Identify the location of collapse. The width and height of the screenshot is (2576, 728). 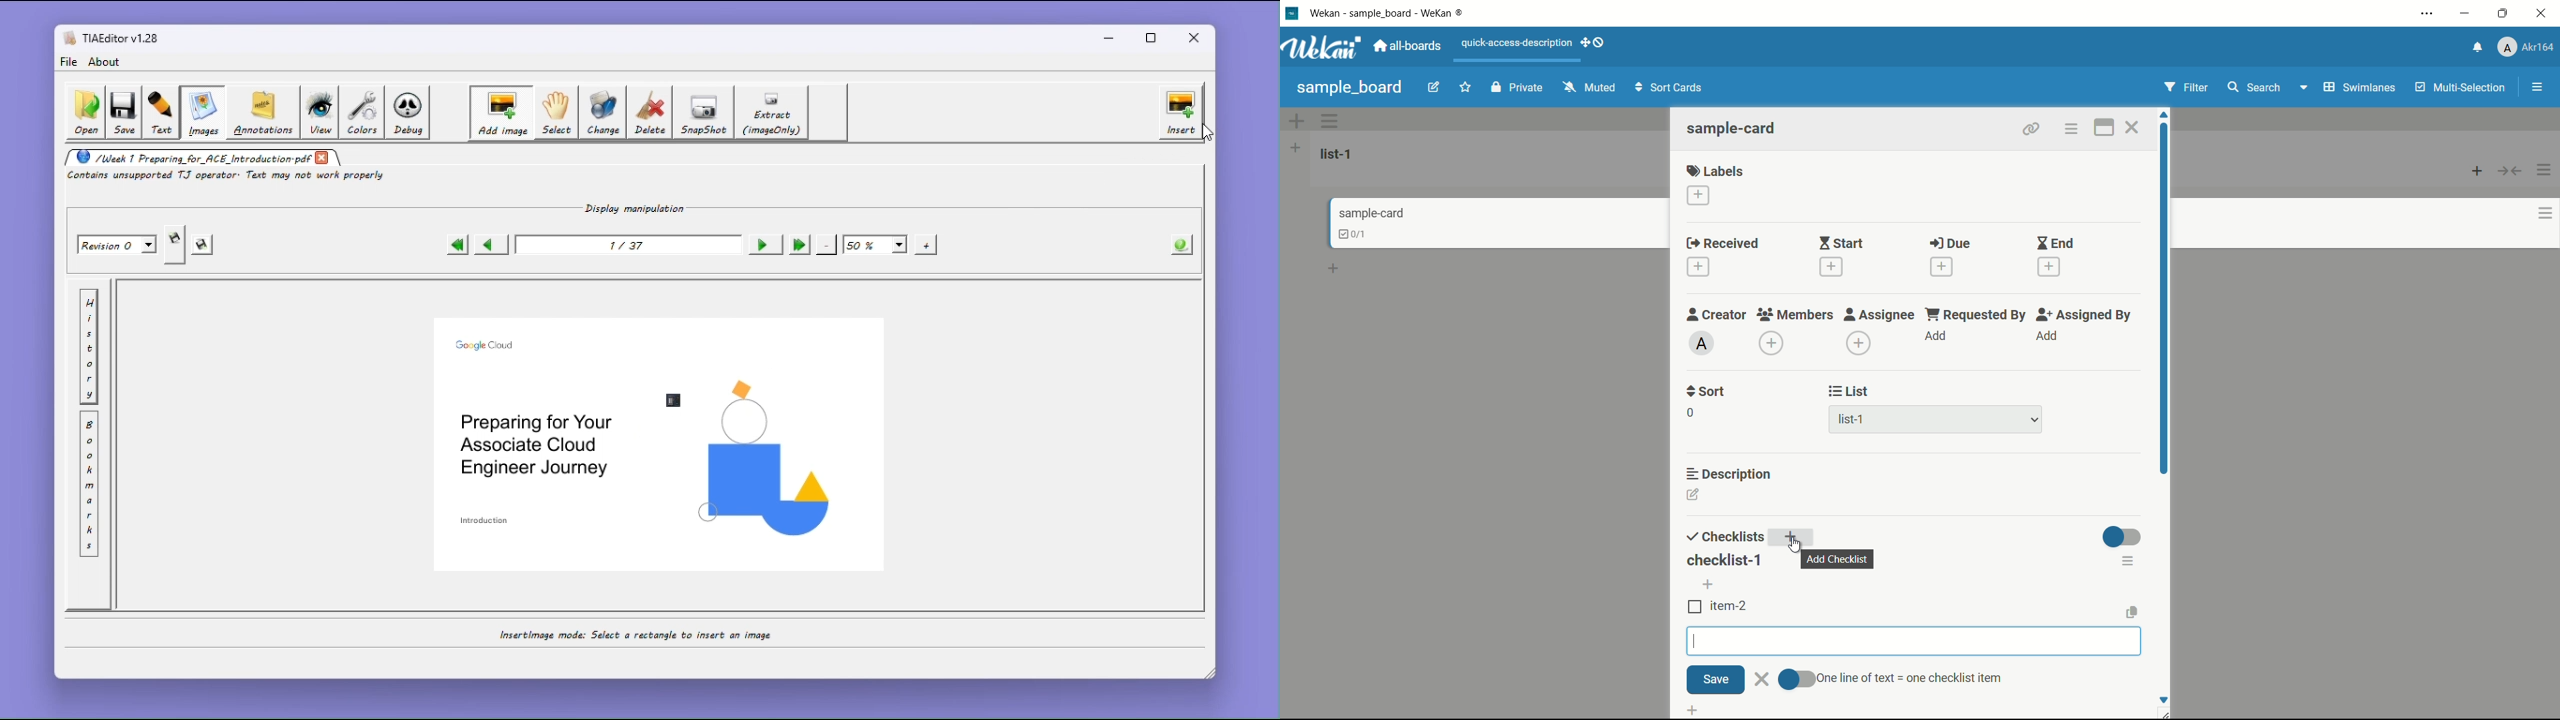
(2511, 171).